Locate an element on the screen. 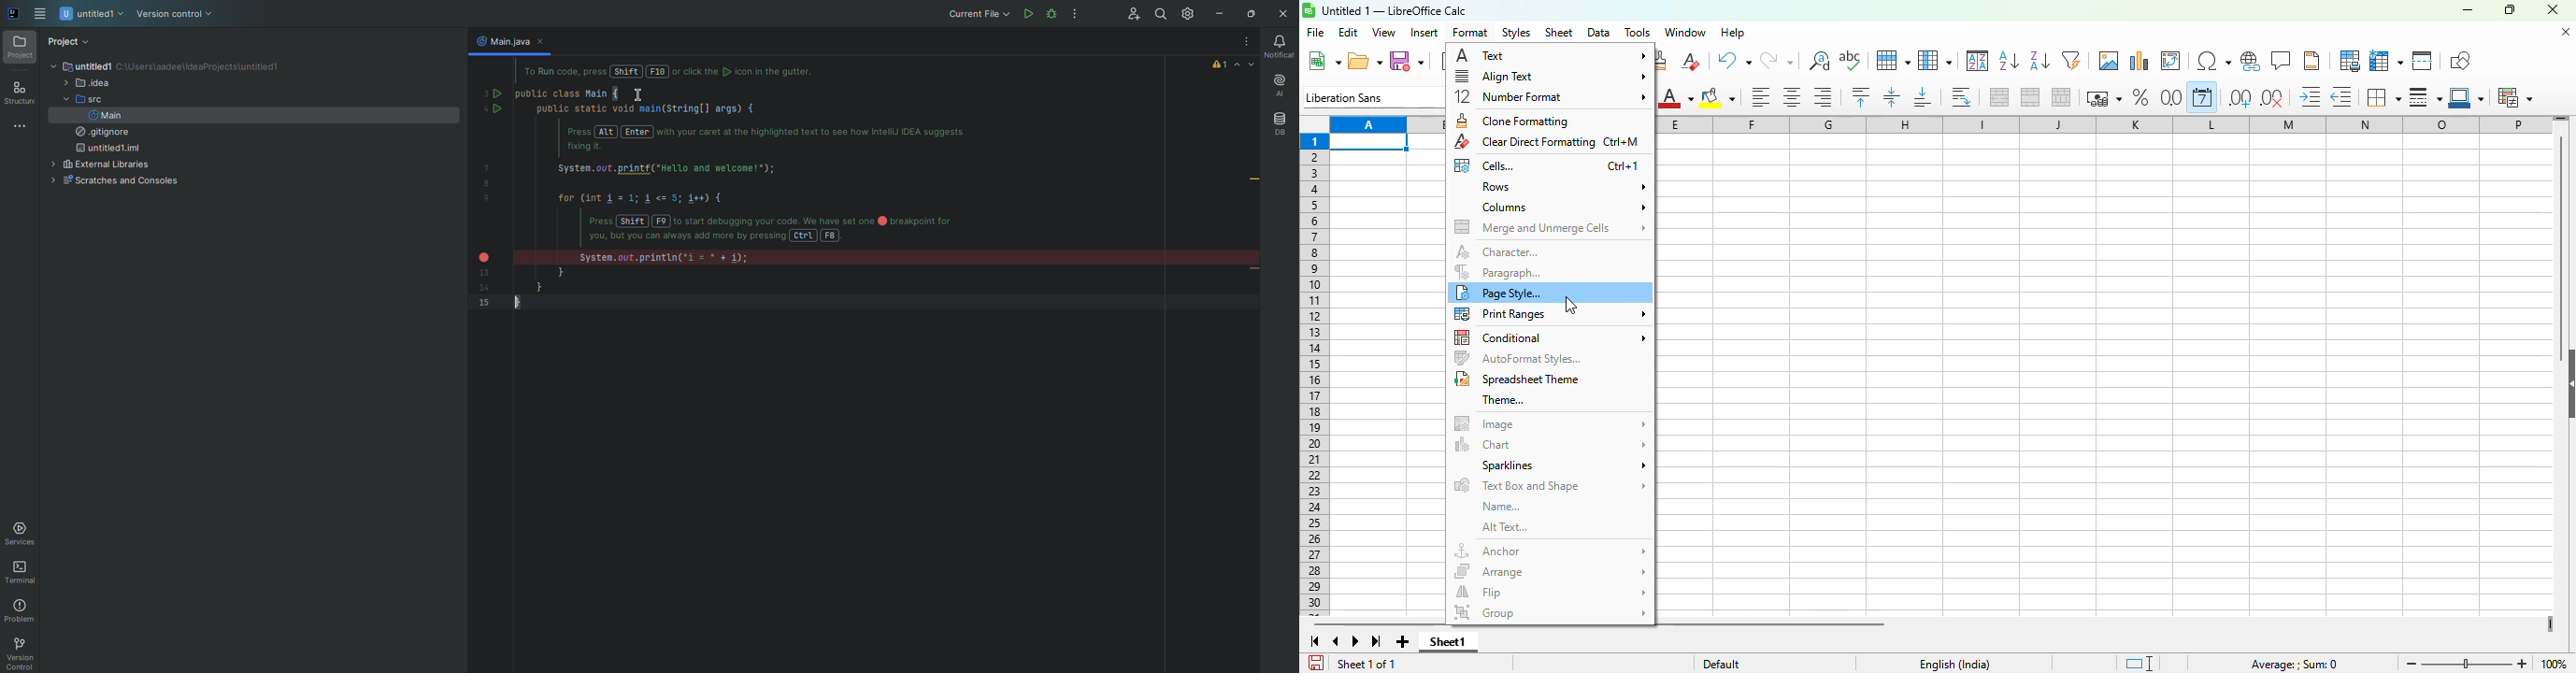  Error is located at coordinates (1235, 64).